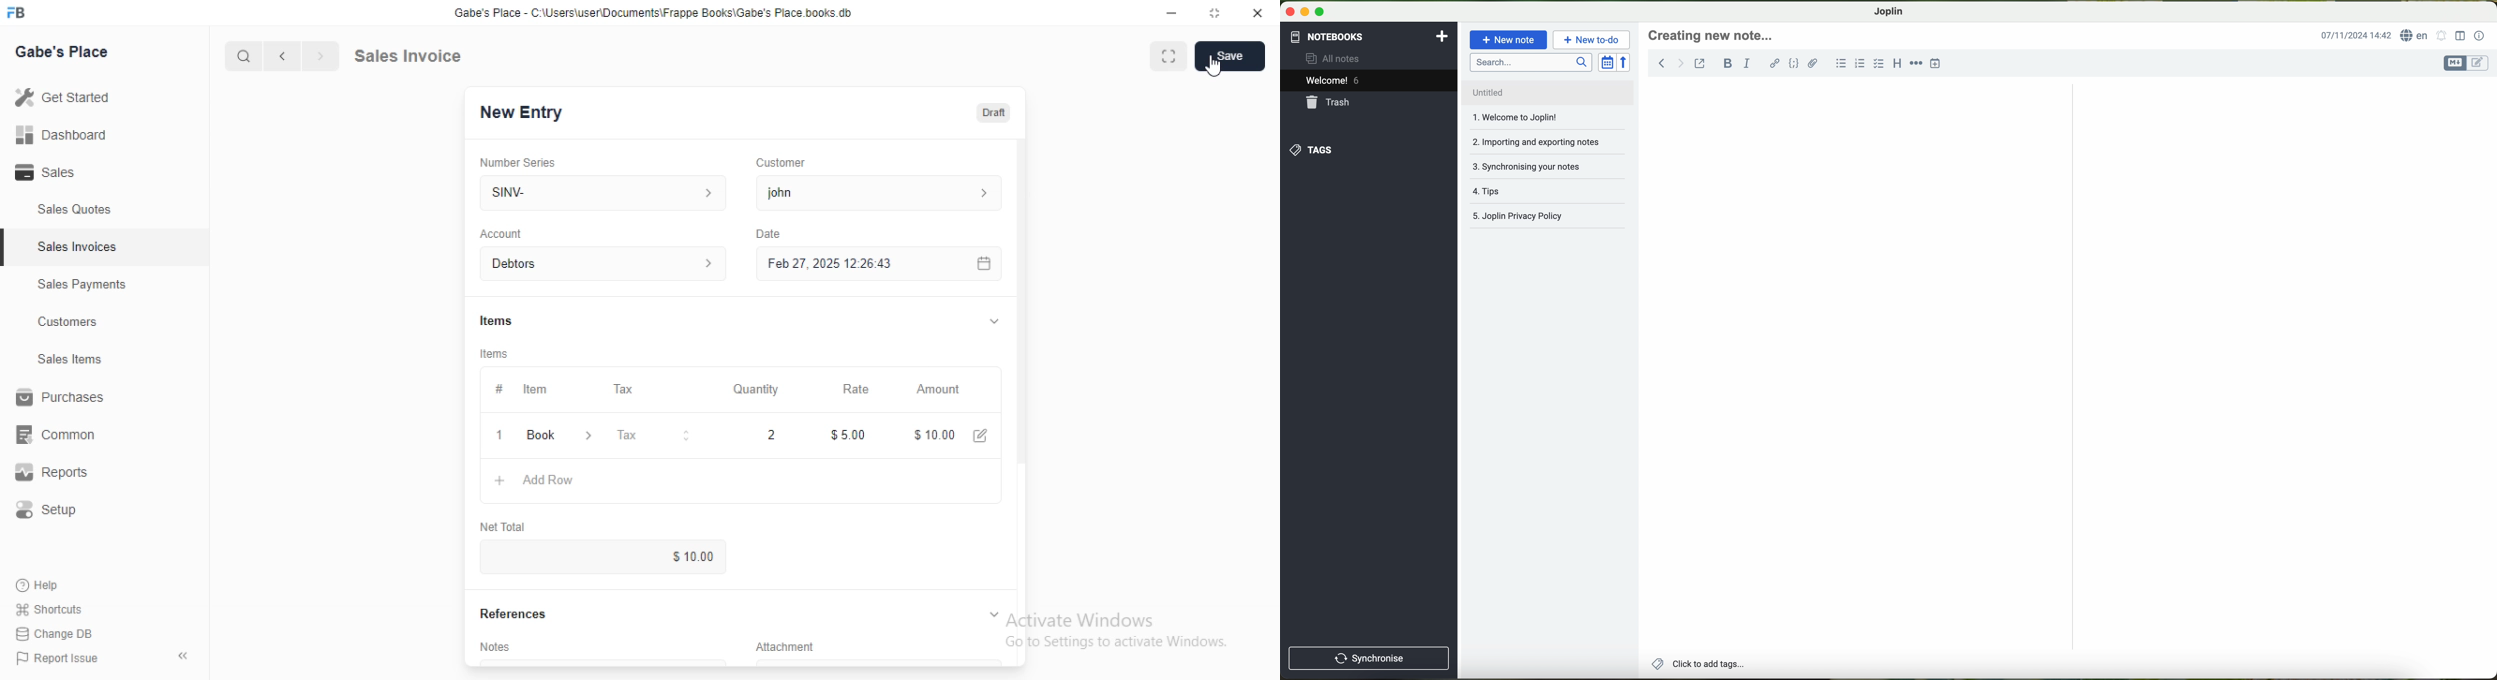 The width and height of the screenshot is (2520, 700). I want to click on heading, so click(1899, 64).